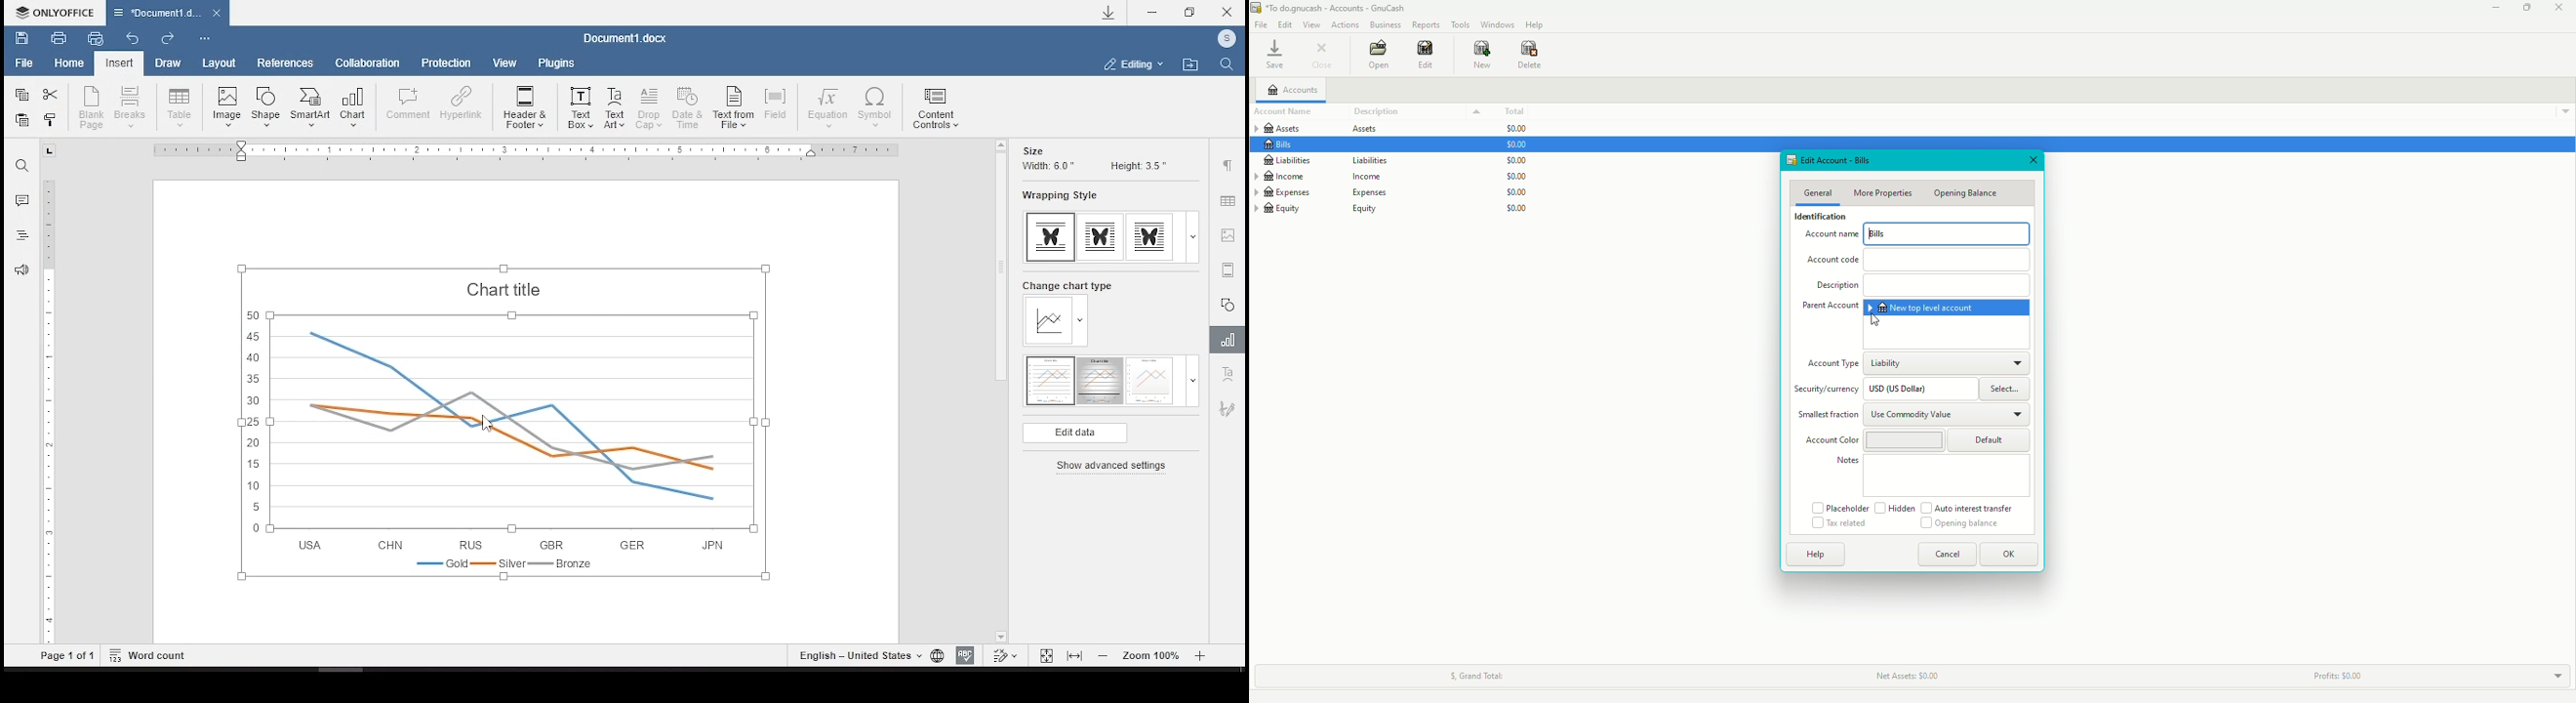 This screenshot has width=2576, height=728. Describe the element at coordinates (21, 96) in the screenshot. I see `copy` at that location.